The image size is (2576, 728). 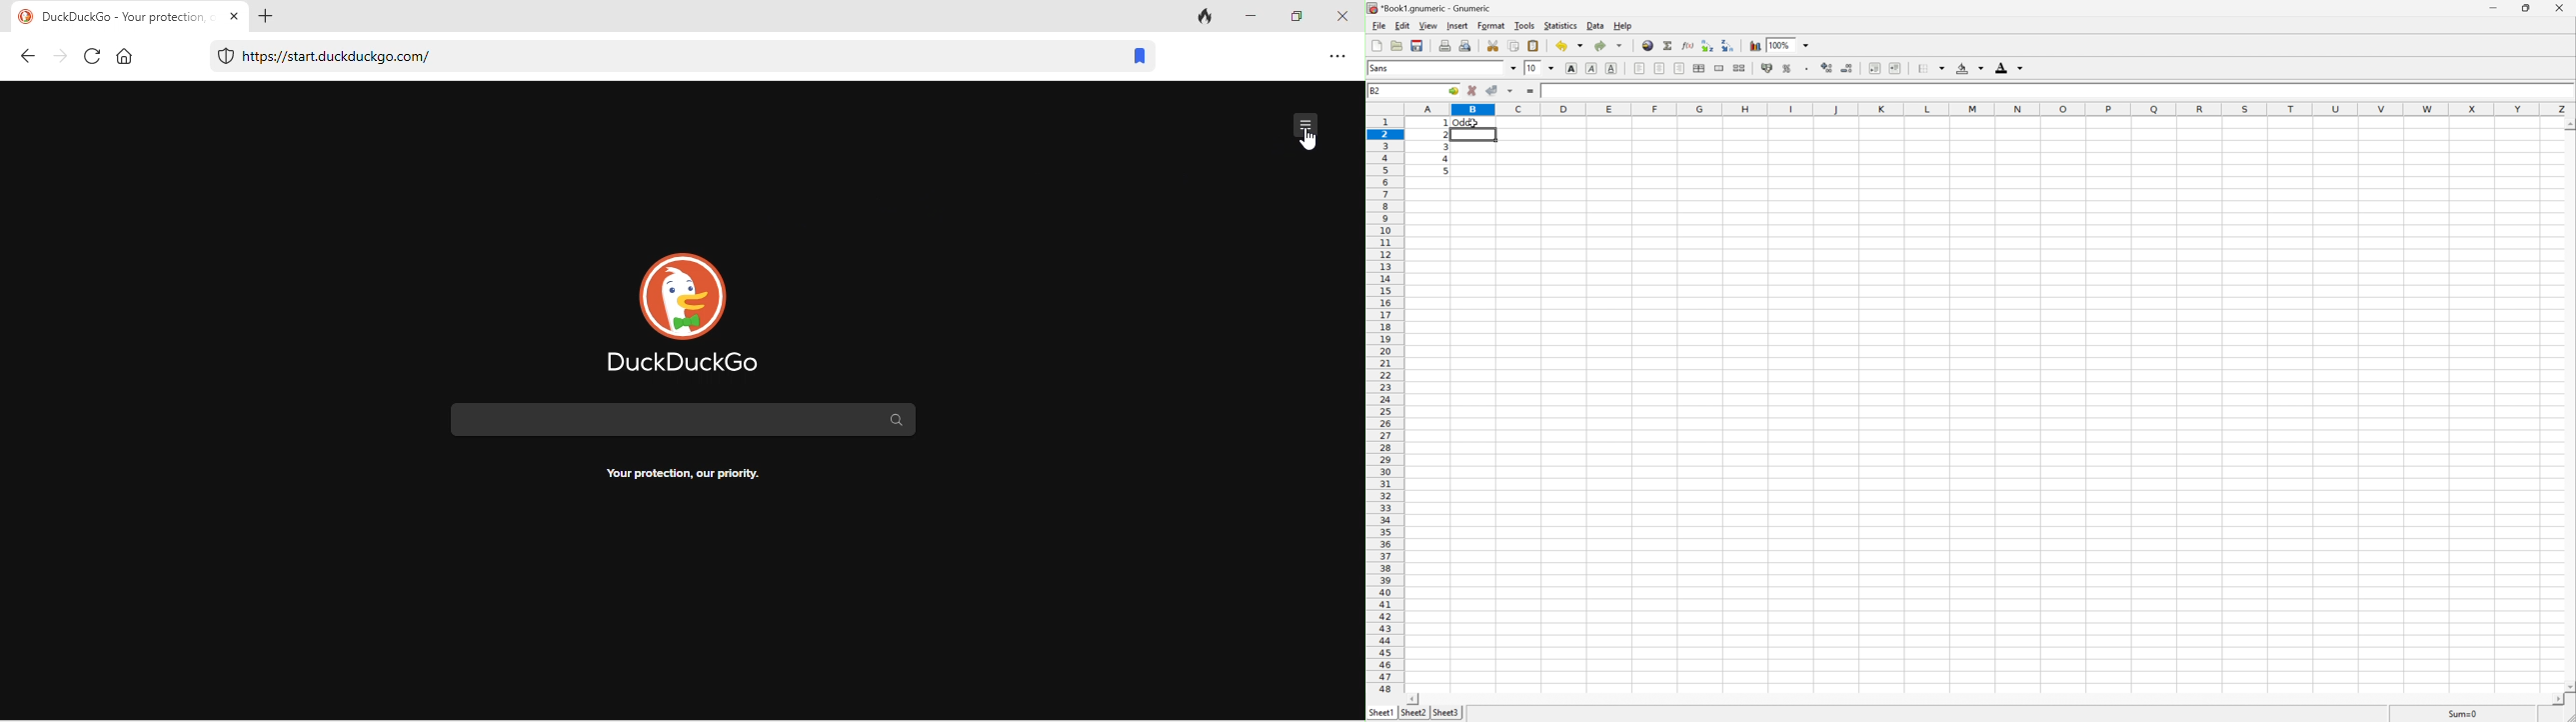 What do you see at coordinates (1432, 8) in the screenshot?
I see `*Book1.gnumeric - Gnumeric` at bounding box center [1432, 8].